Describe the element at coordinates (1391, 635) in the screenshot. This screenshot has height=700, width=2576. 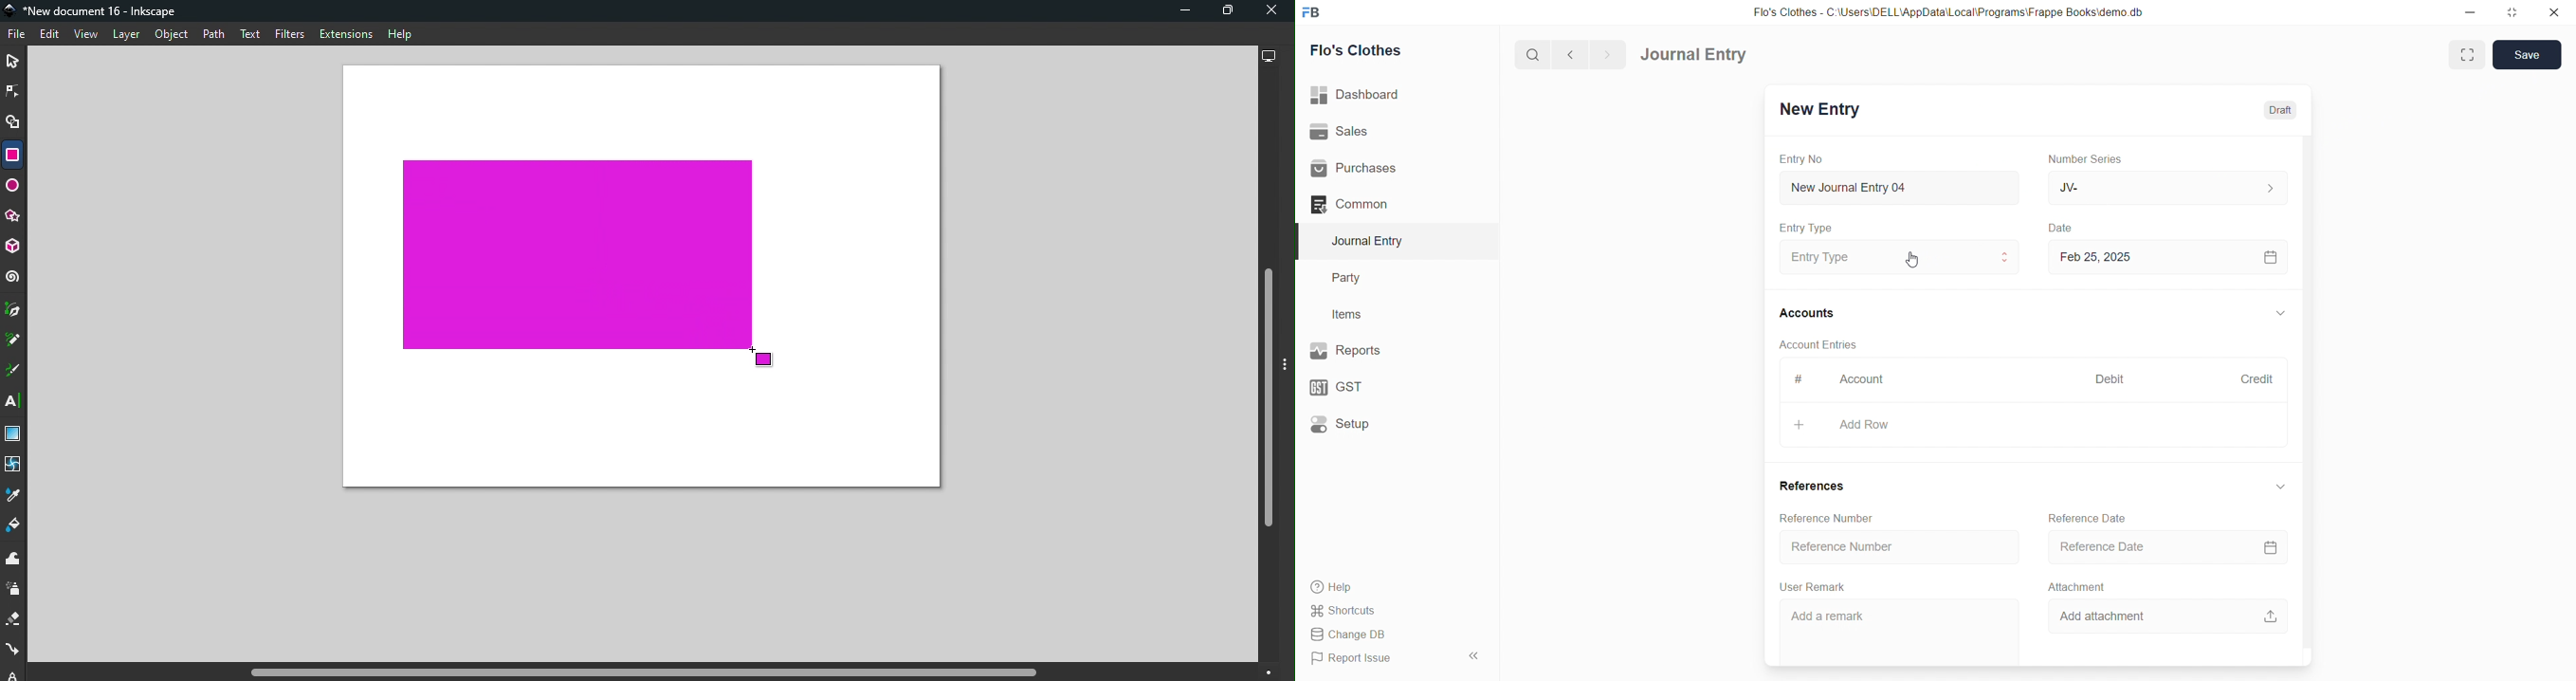
I see `Change DB` at that location.